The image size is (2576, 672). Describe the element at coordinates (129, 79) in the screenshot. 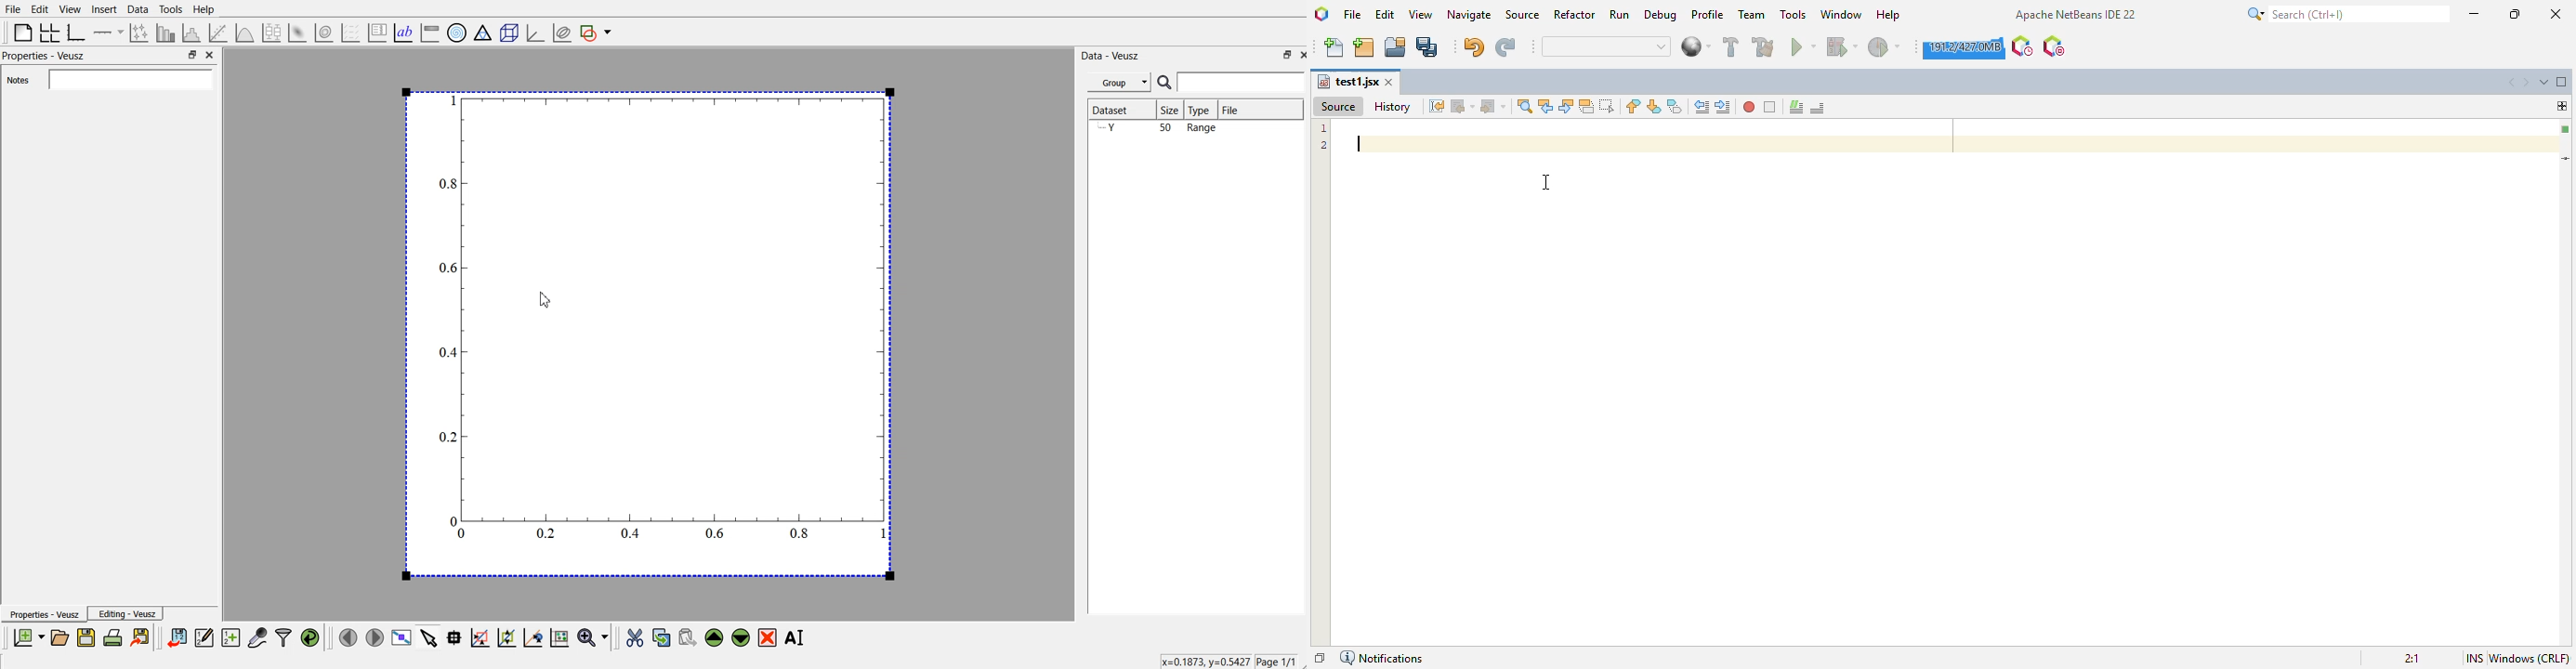

I see `Notes field` at that location.